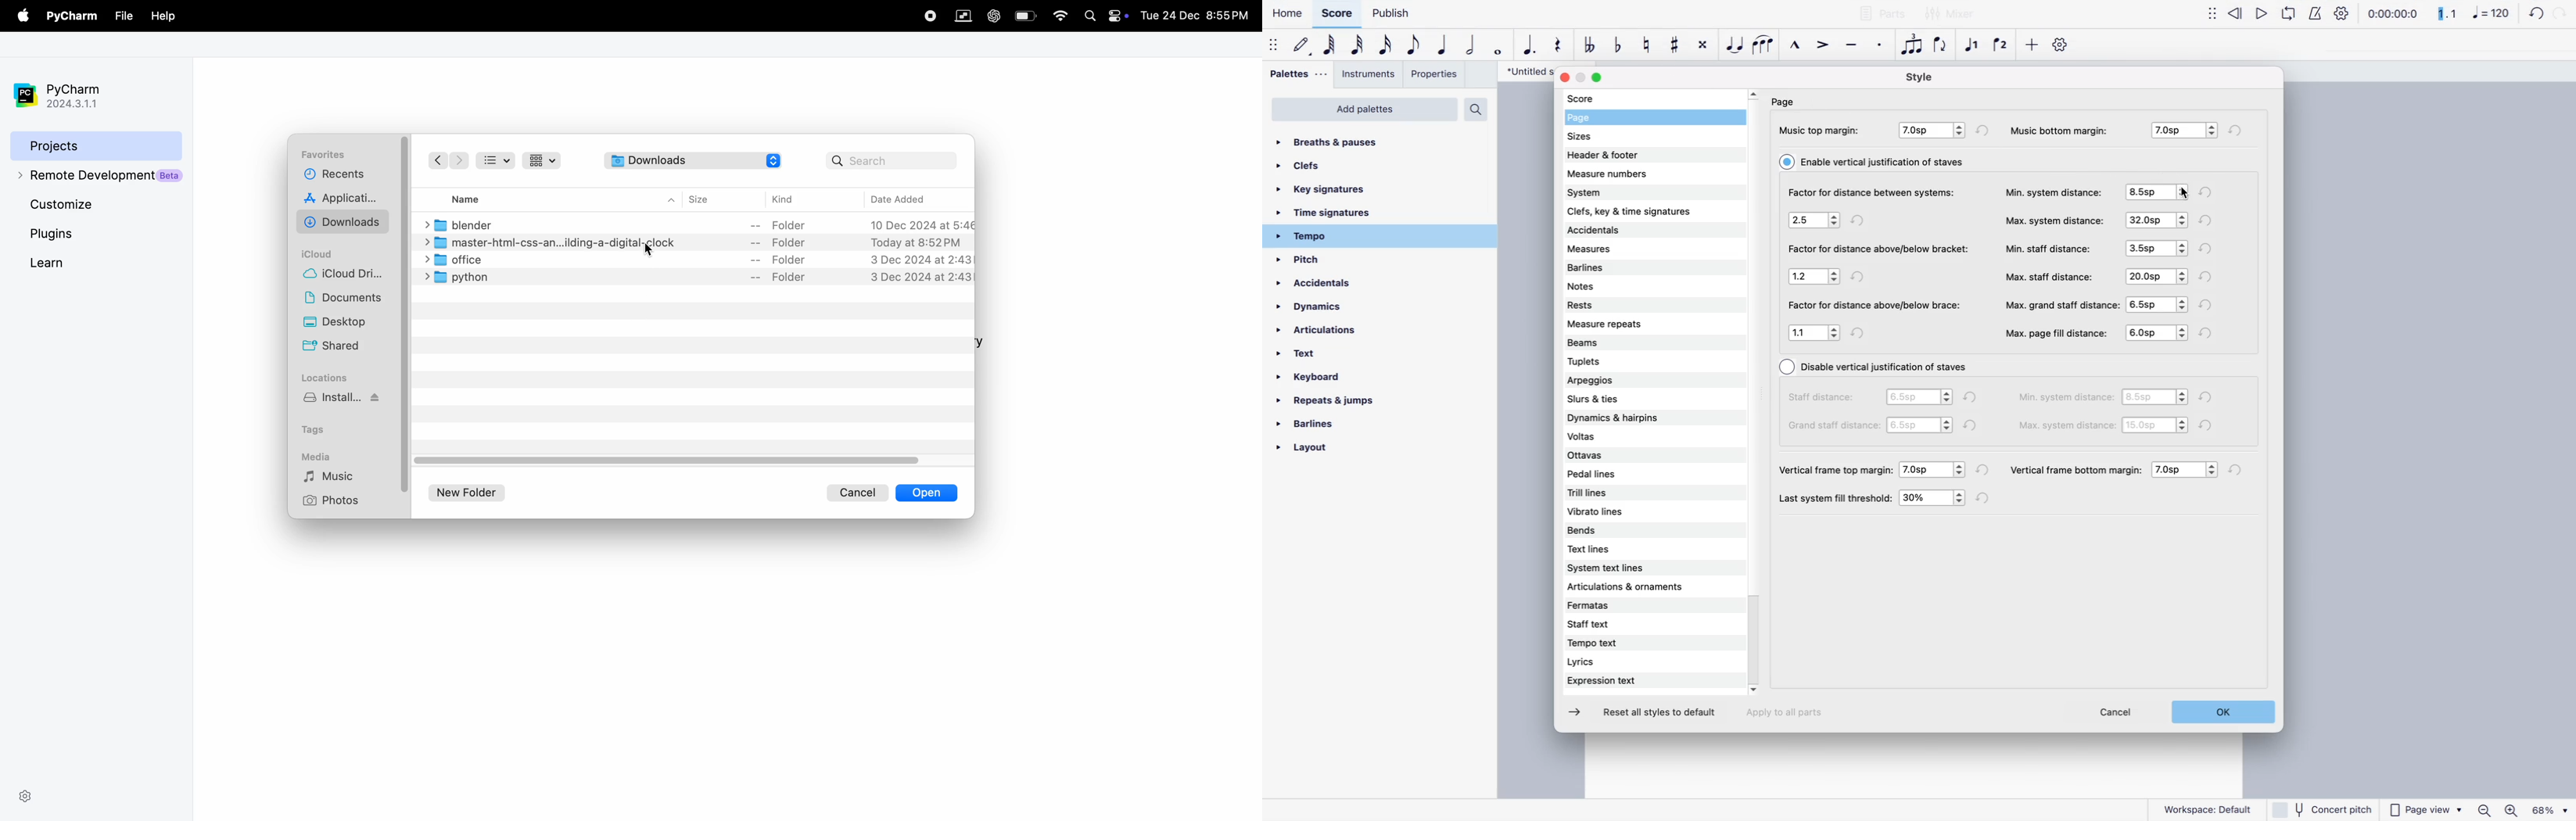 The image size is (2576, 840). I want to click on Setting, so click(2064, 43).